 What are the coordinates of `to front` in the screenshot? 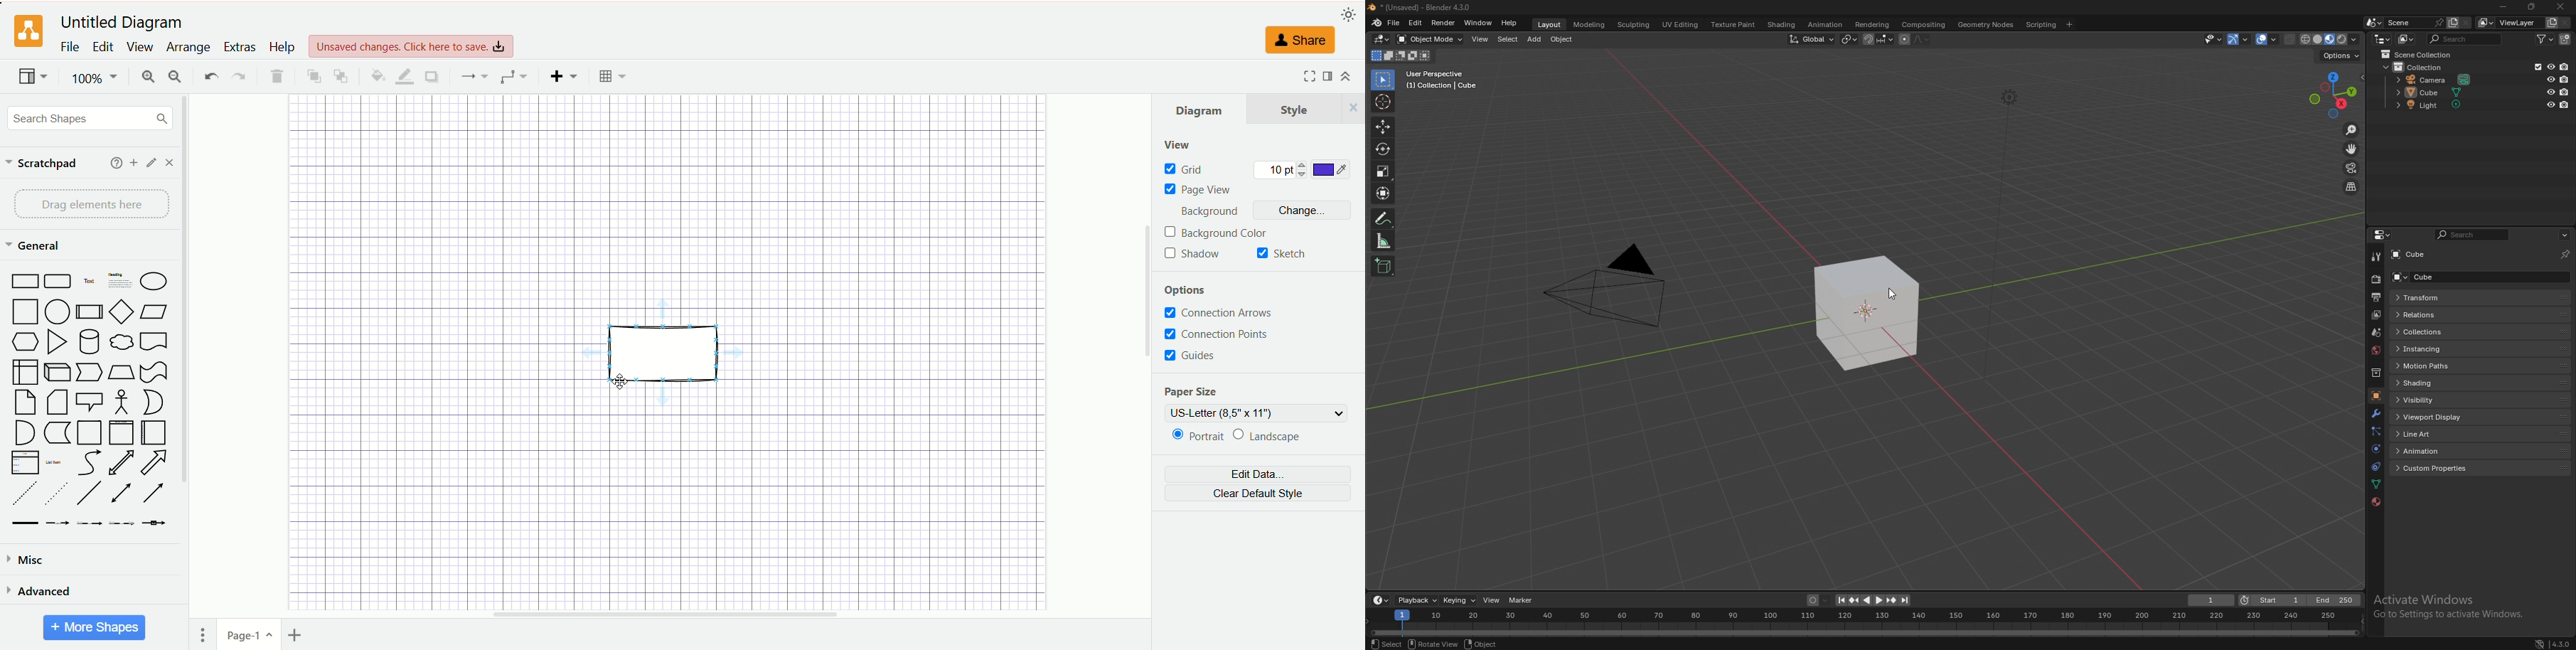 It's located at (310, 75).